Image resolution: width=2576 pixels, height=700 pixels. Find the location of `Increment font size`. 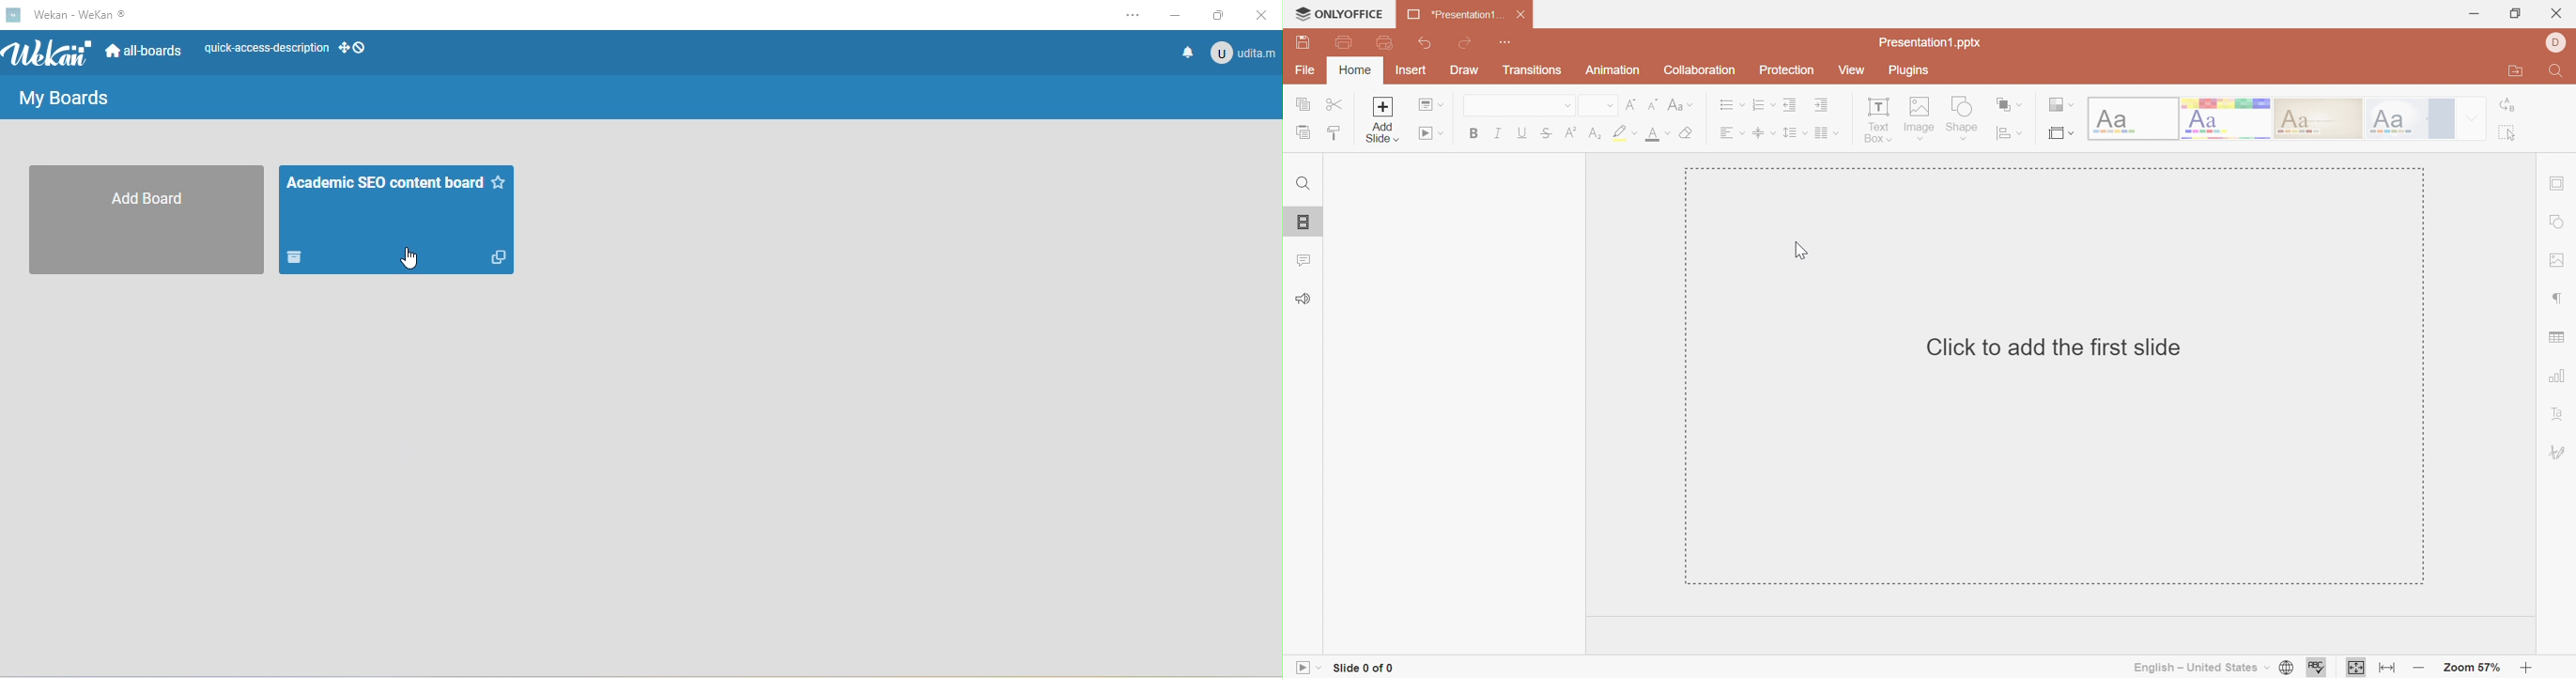

Increment font size is located at coordinates (1630, 104).